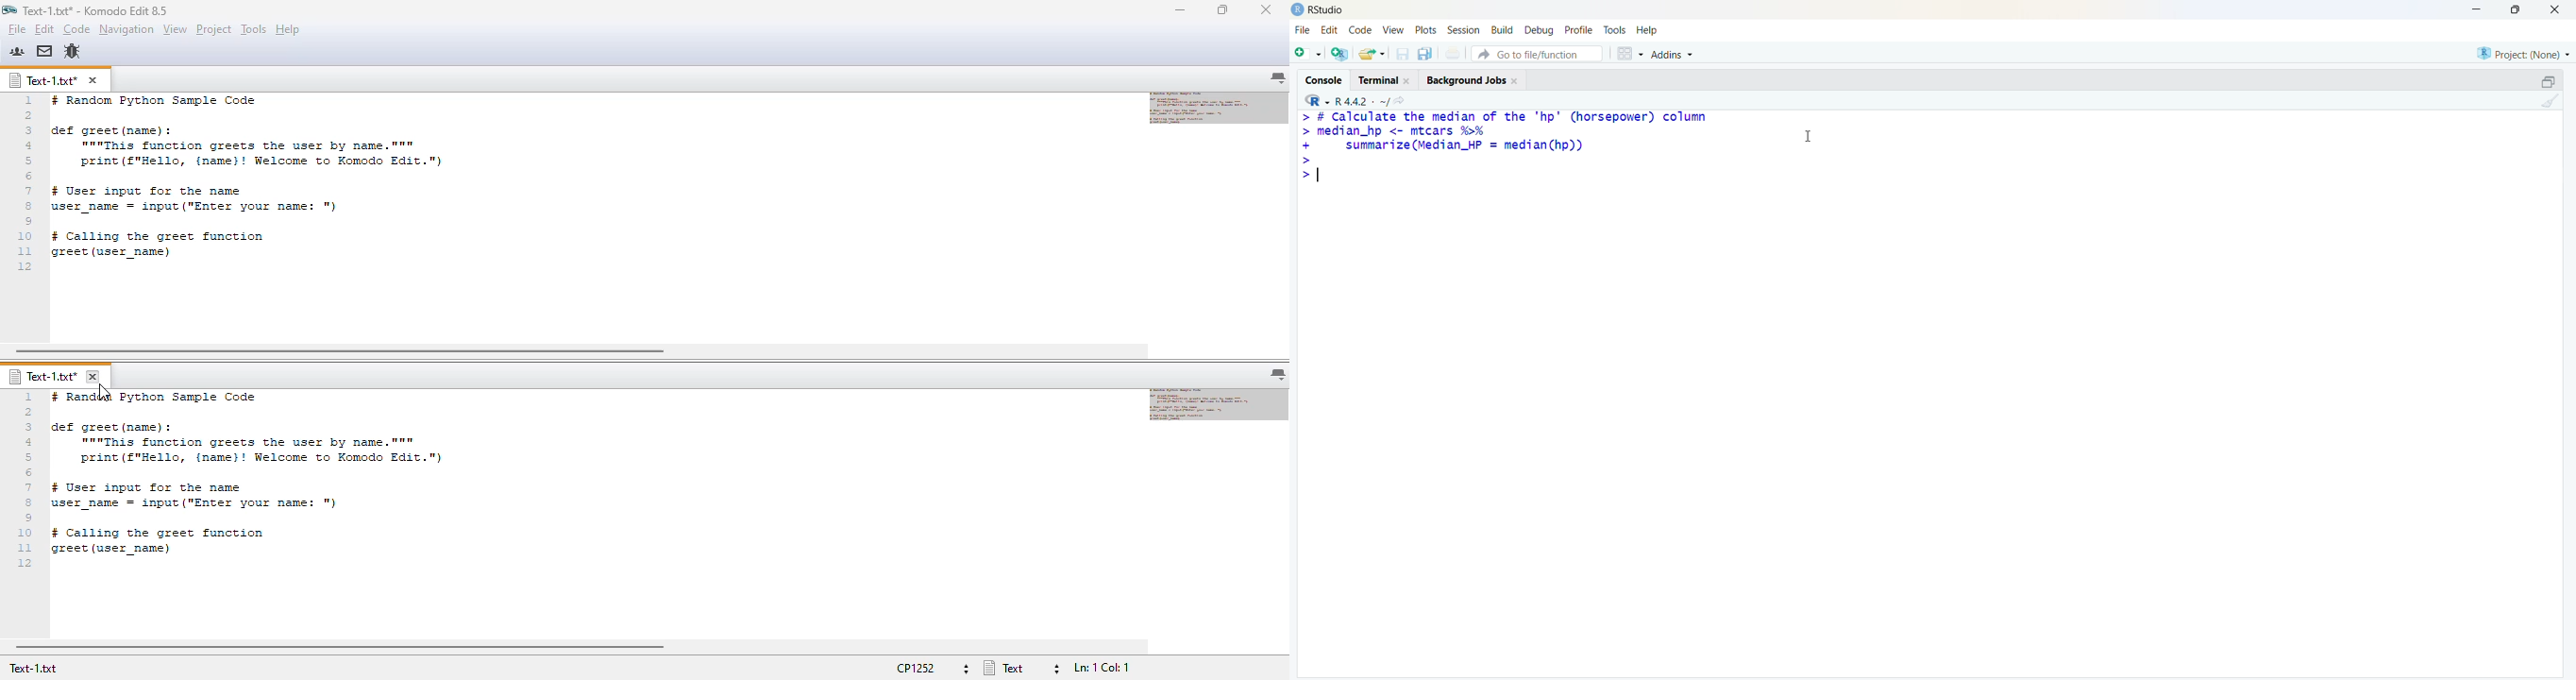 Image resolution: width=2576 pixels, height=700 pixels. Describe the element at coordinates (17, 51) in the screenshot. I see `komodo community` at that location.